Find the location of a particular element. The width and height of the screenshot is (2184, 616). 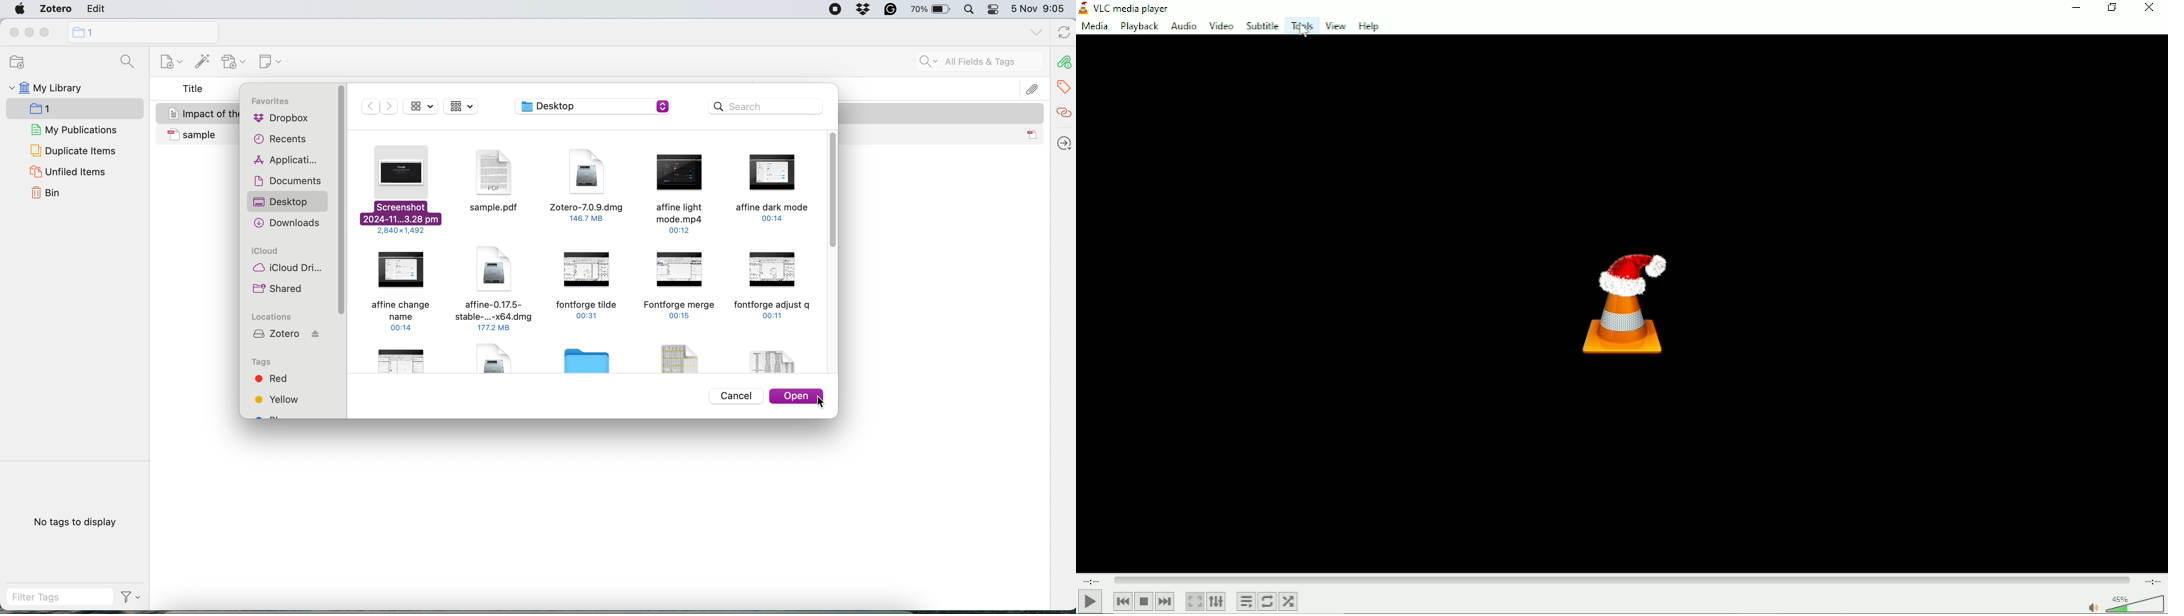

zotero is located at coordinates (53, 10).